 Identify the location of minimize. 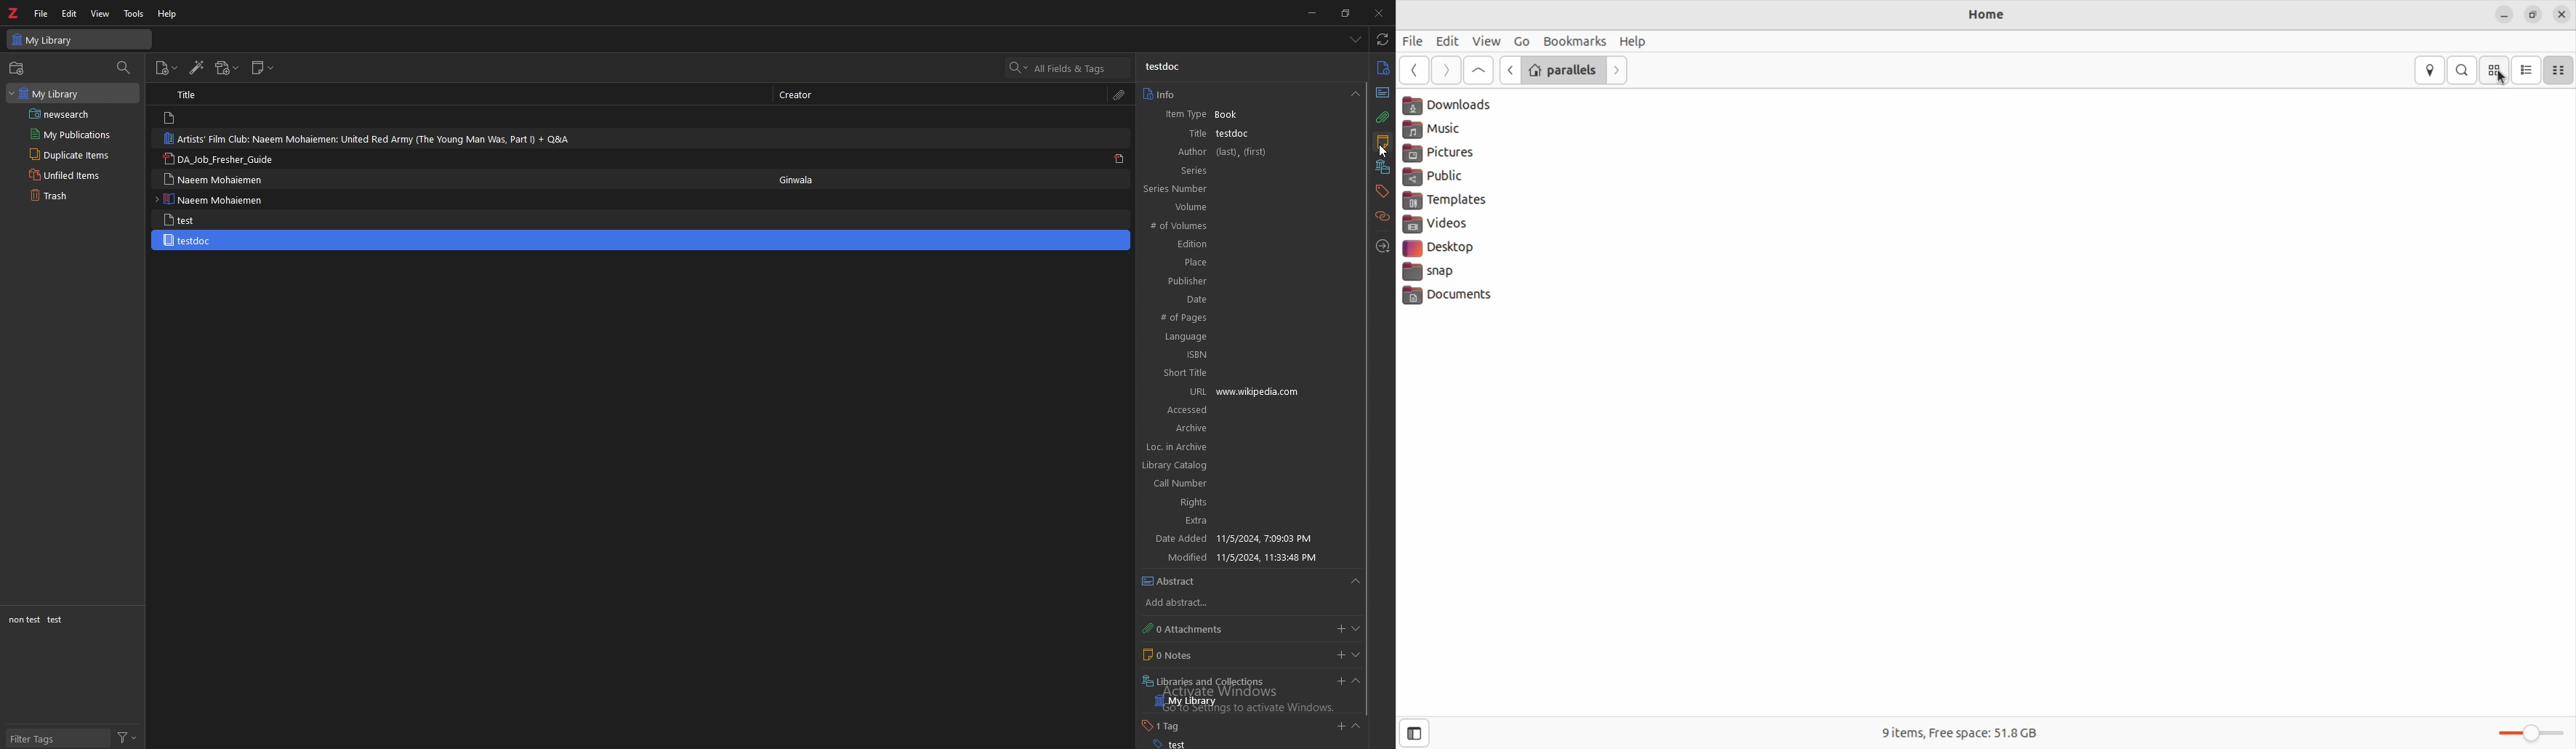
(1310, 12).